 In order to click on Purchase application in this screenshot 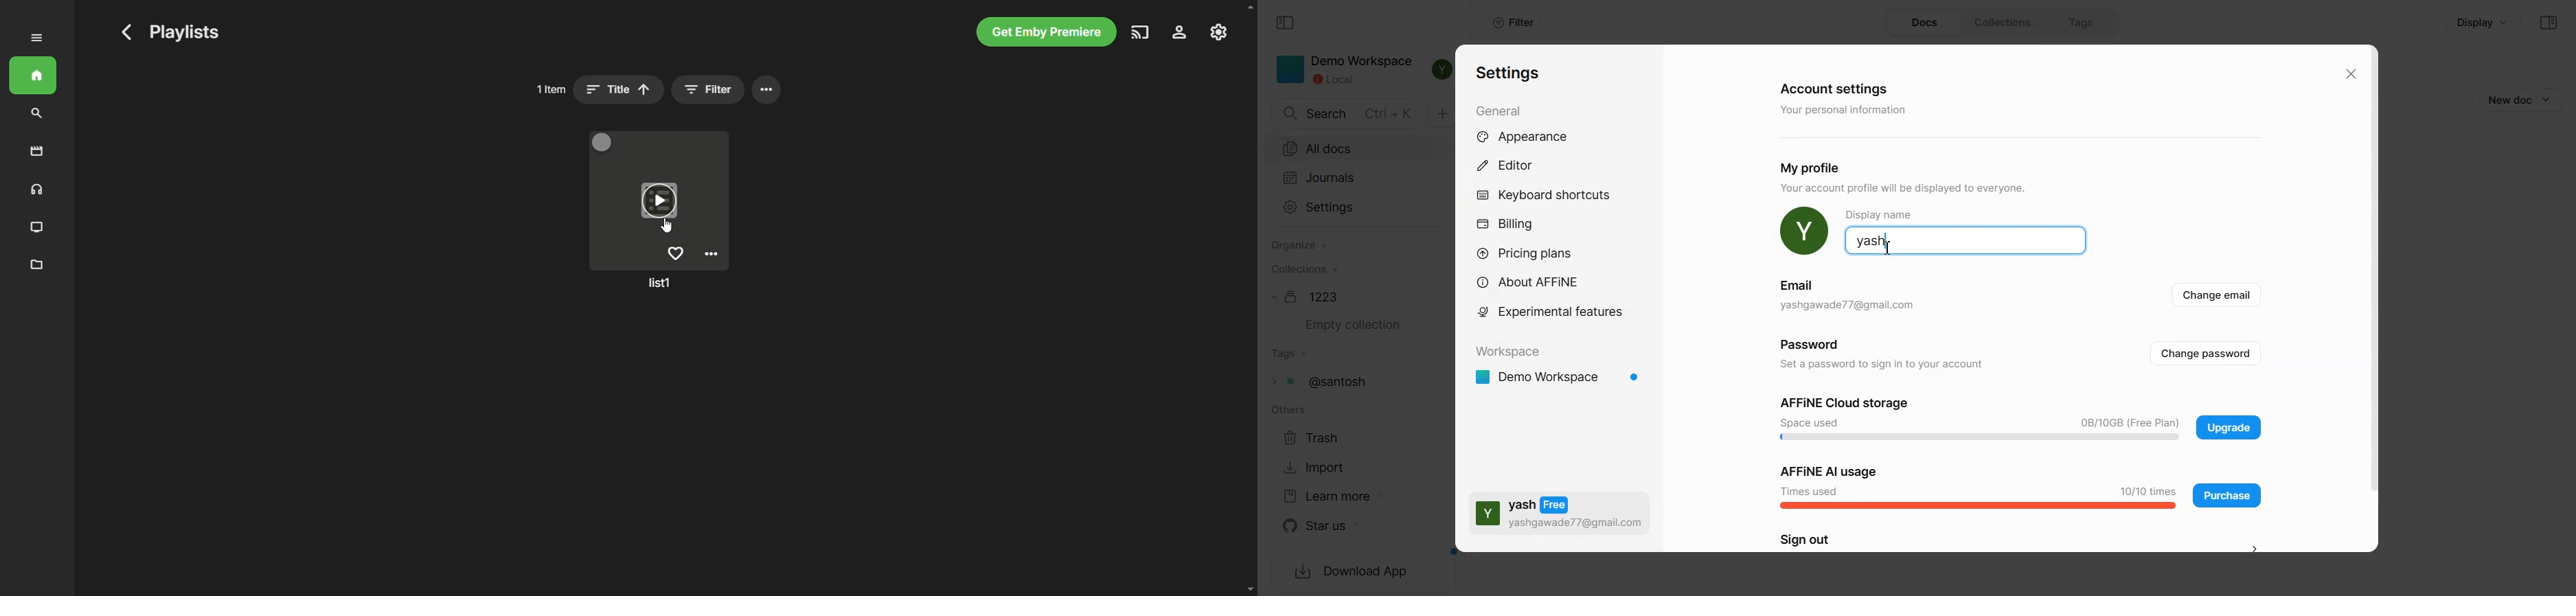, I will do `click(2227, 494)`.